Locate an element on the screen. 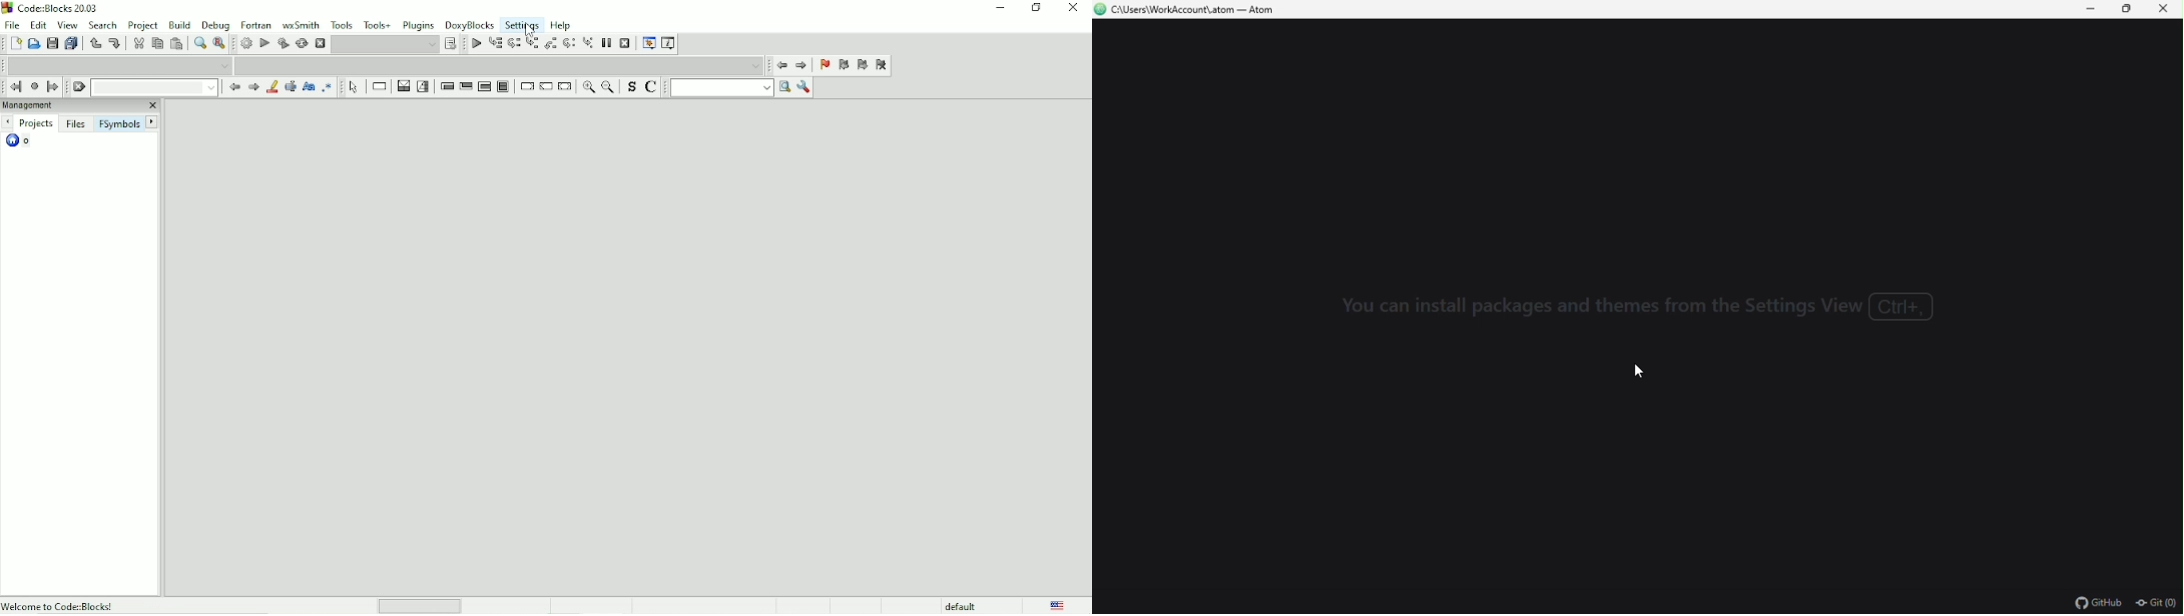 The image size is (2184, 616). Tools+ is located at coordinates (379, 25).